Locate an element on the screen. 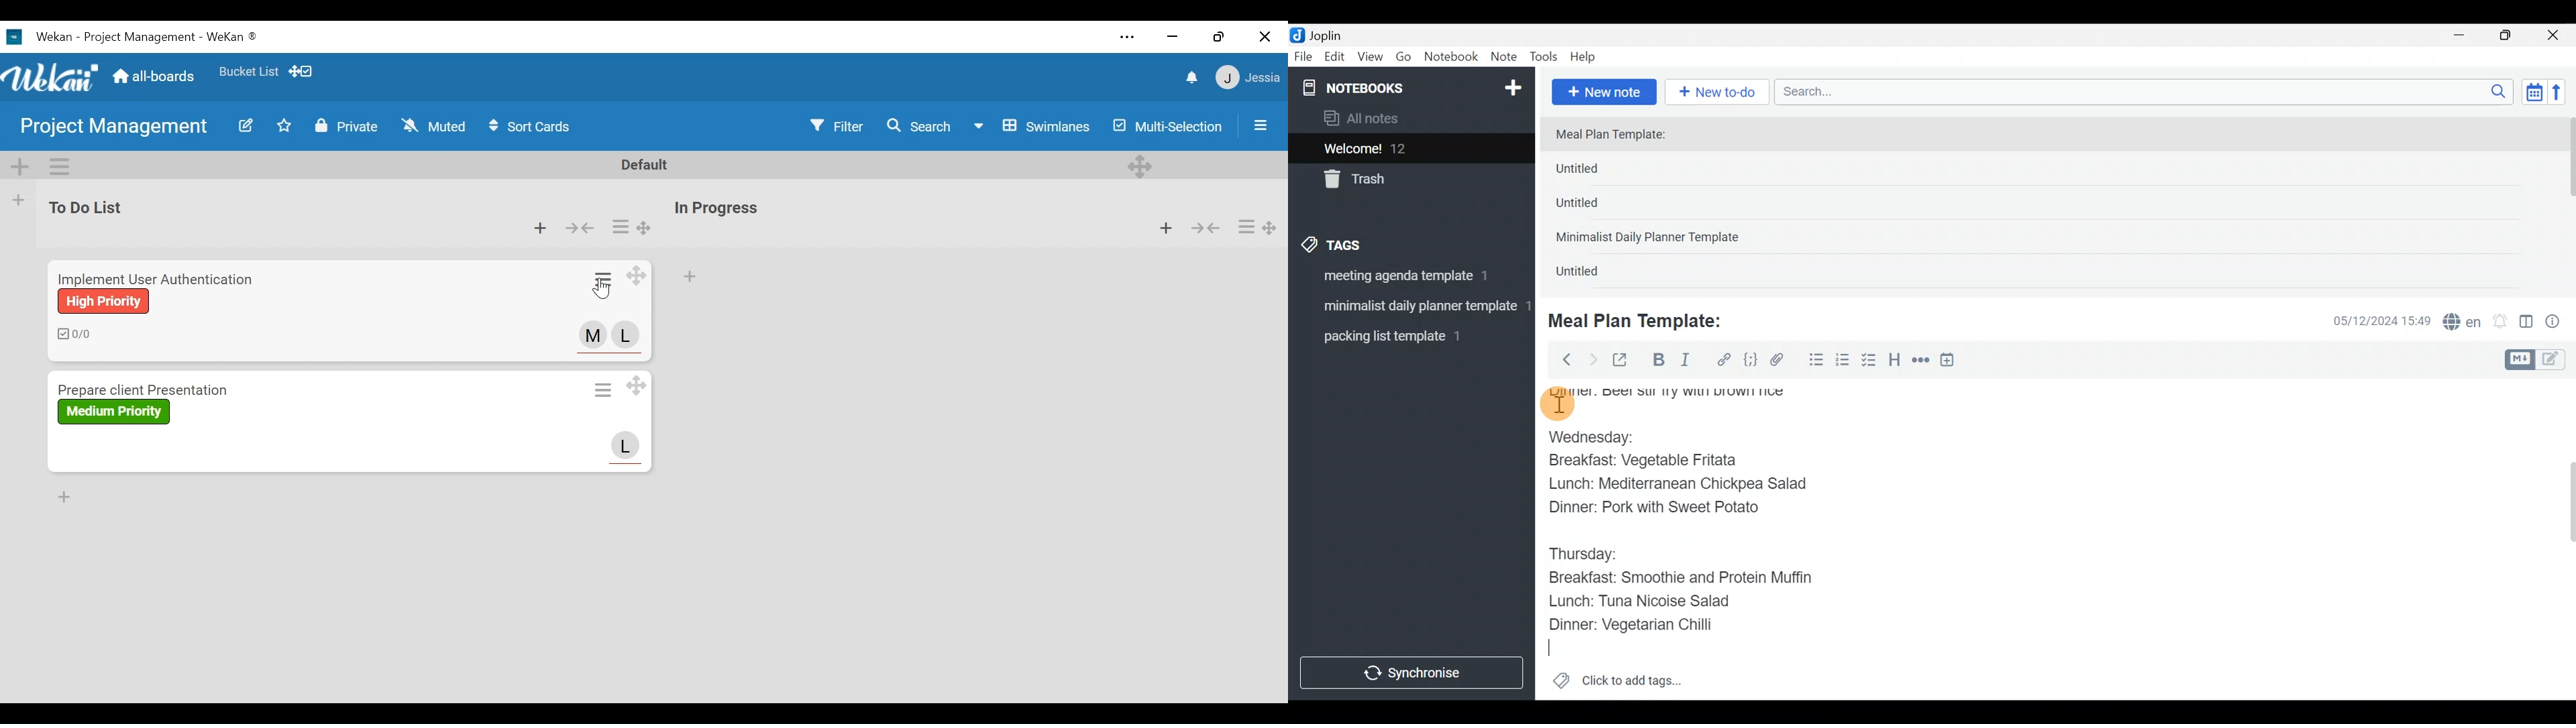  Add Card to top of the list is located at coordinates (1165, 226).